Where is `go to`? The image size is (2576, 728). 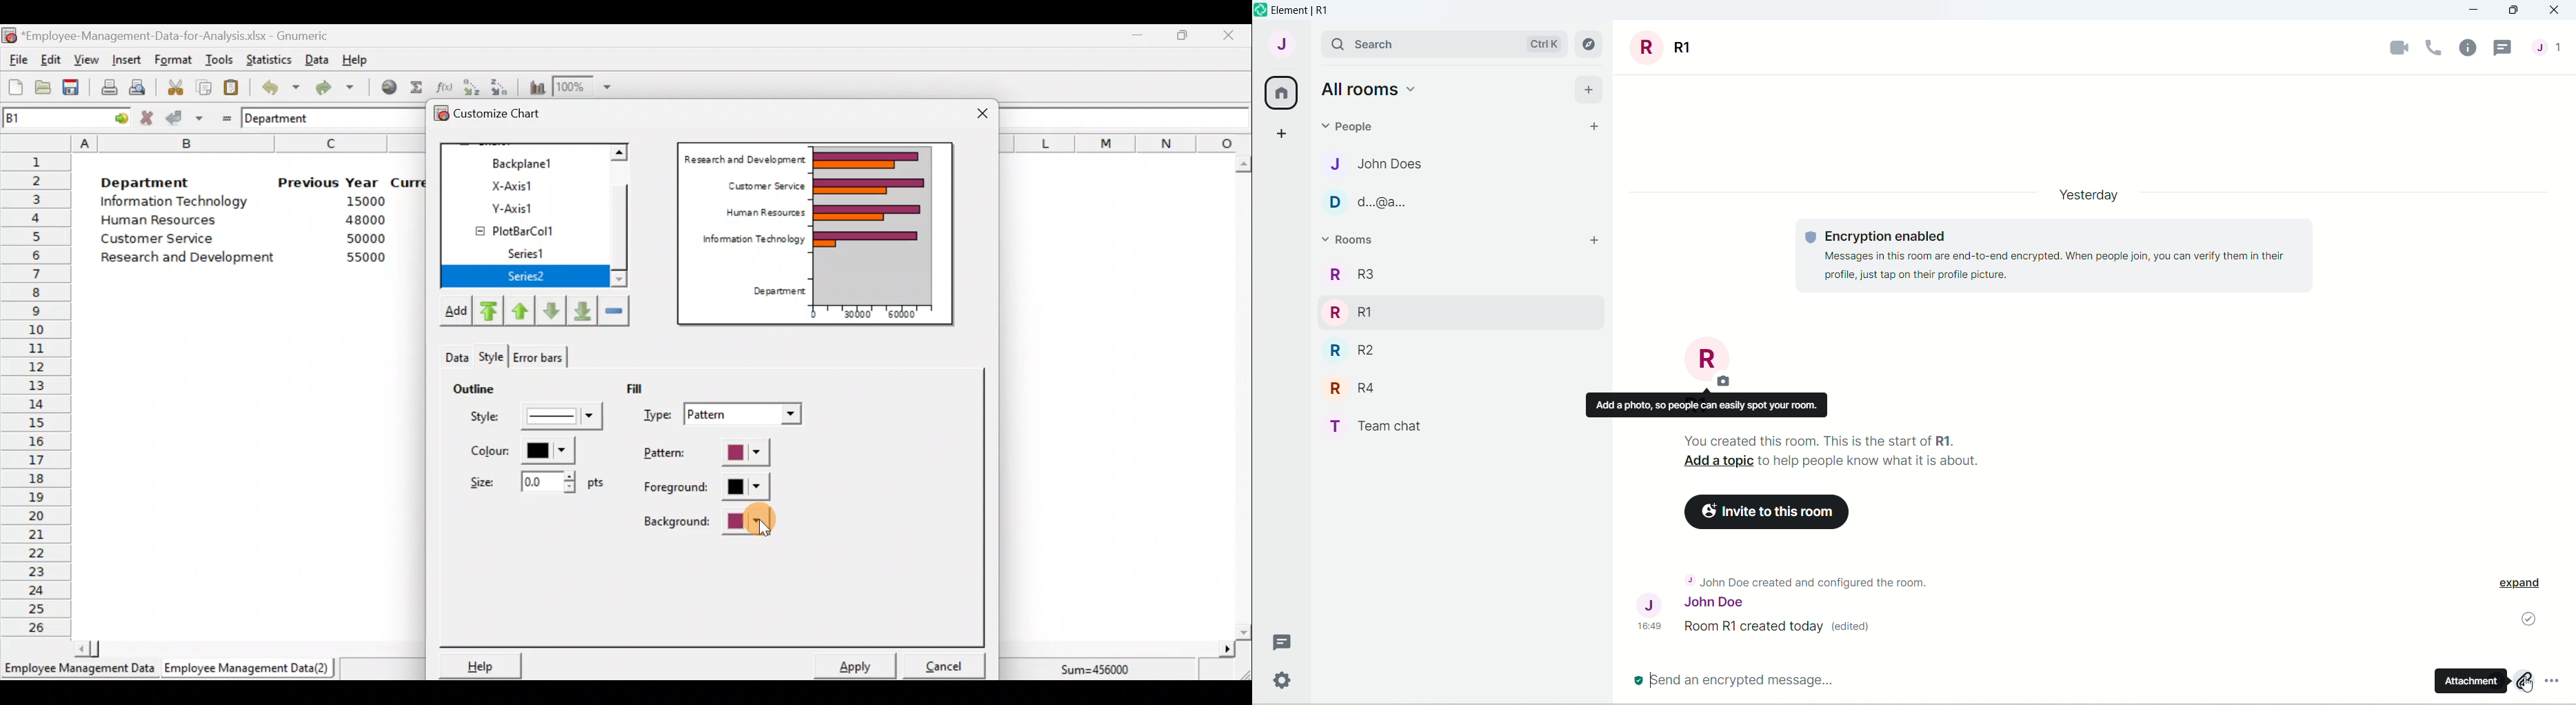
go to is located at coordinates (116, 116).